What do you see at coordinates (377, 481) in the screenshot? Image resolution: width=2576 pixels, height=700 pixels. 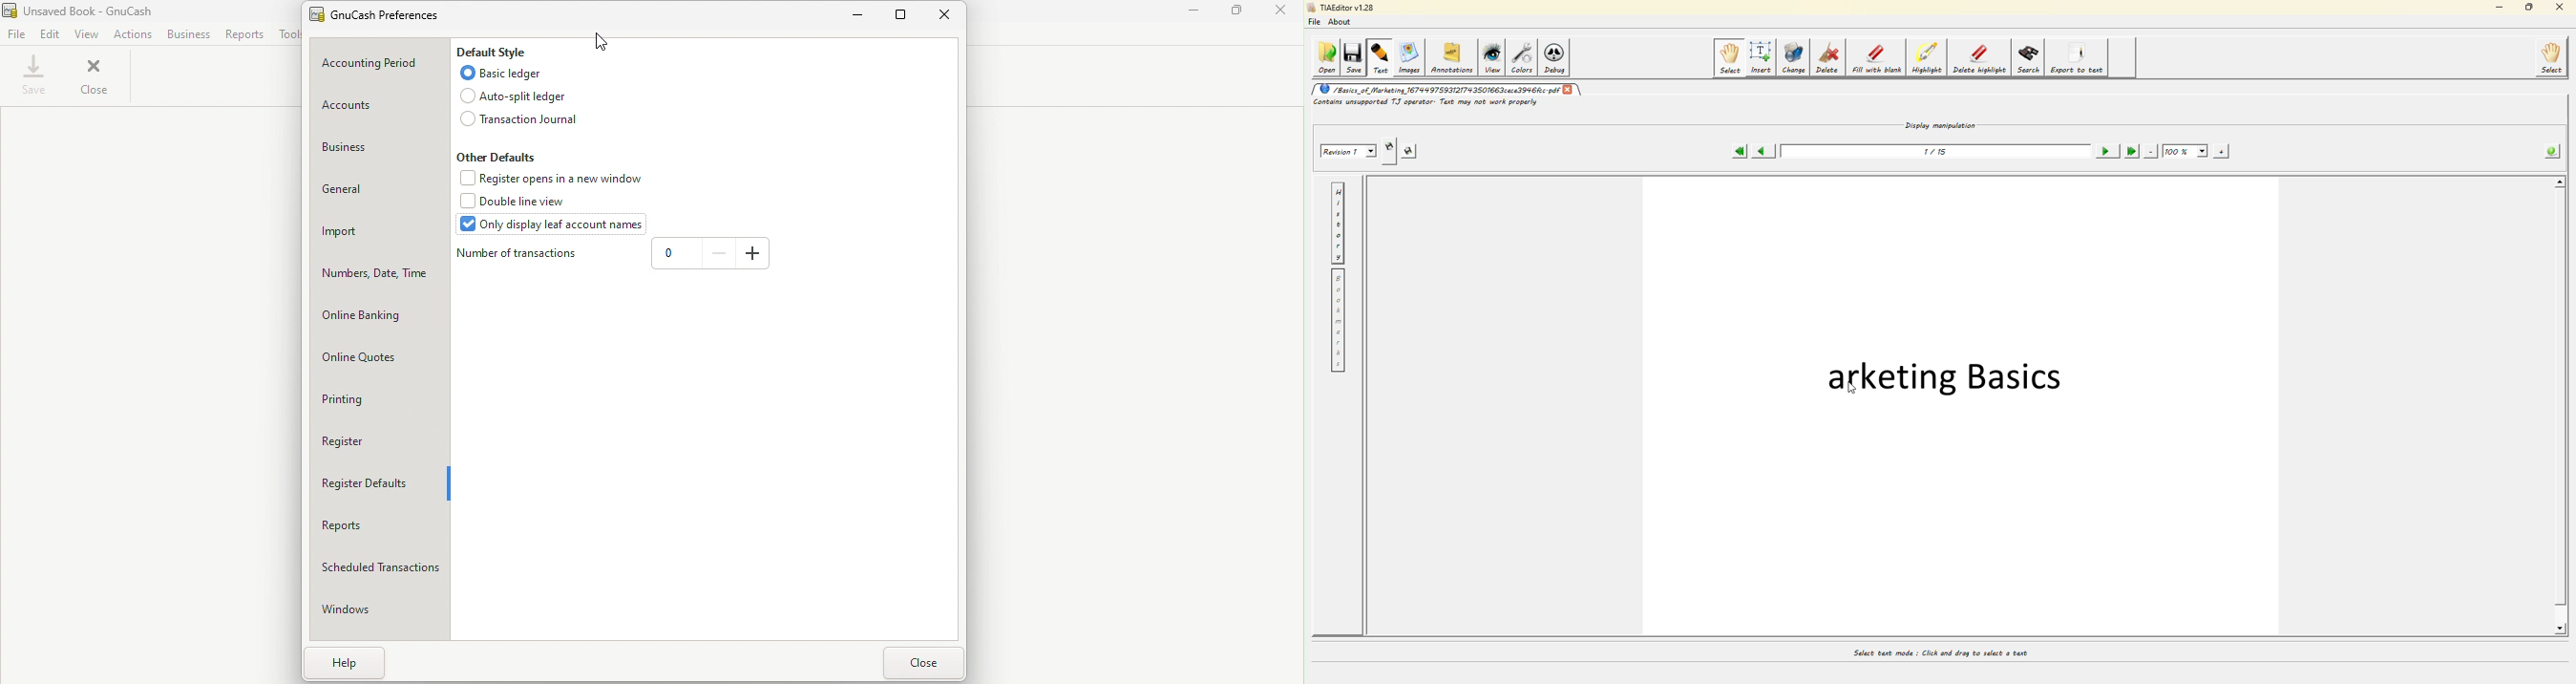 I see `Register defaults` at bounding box center [377, 481].